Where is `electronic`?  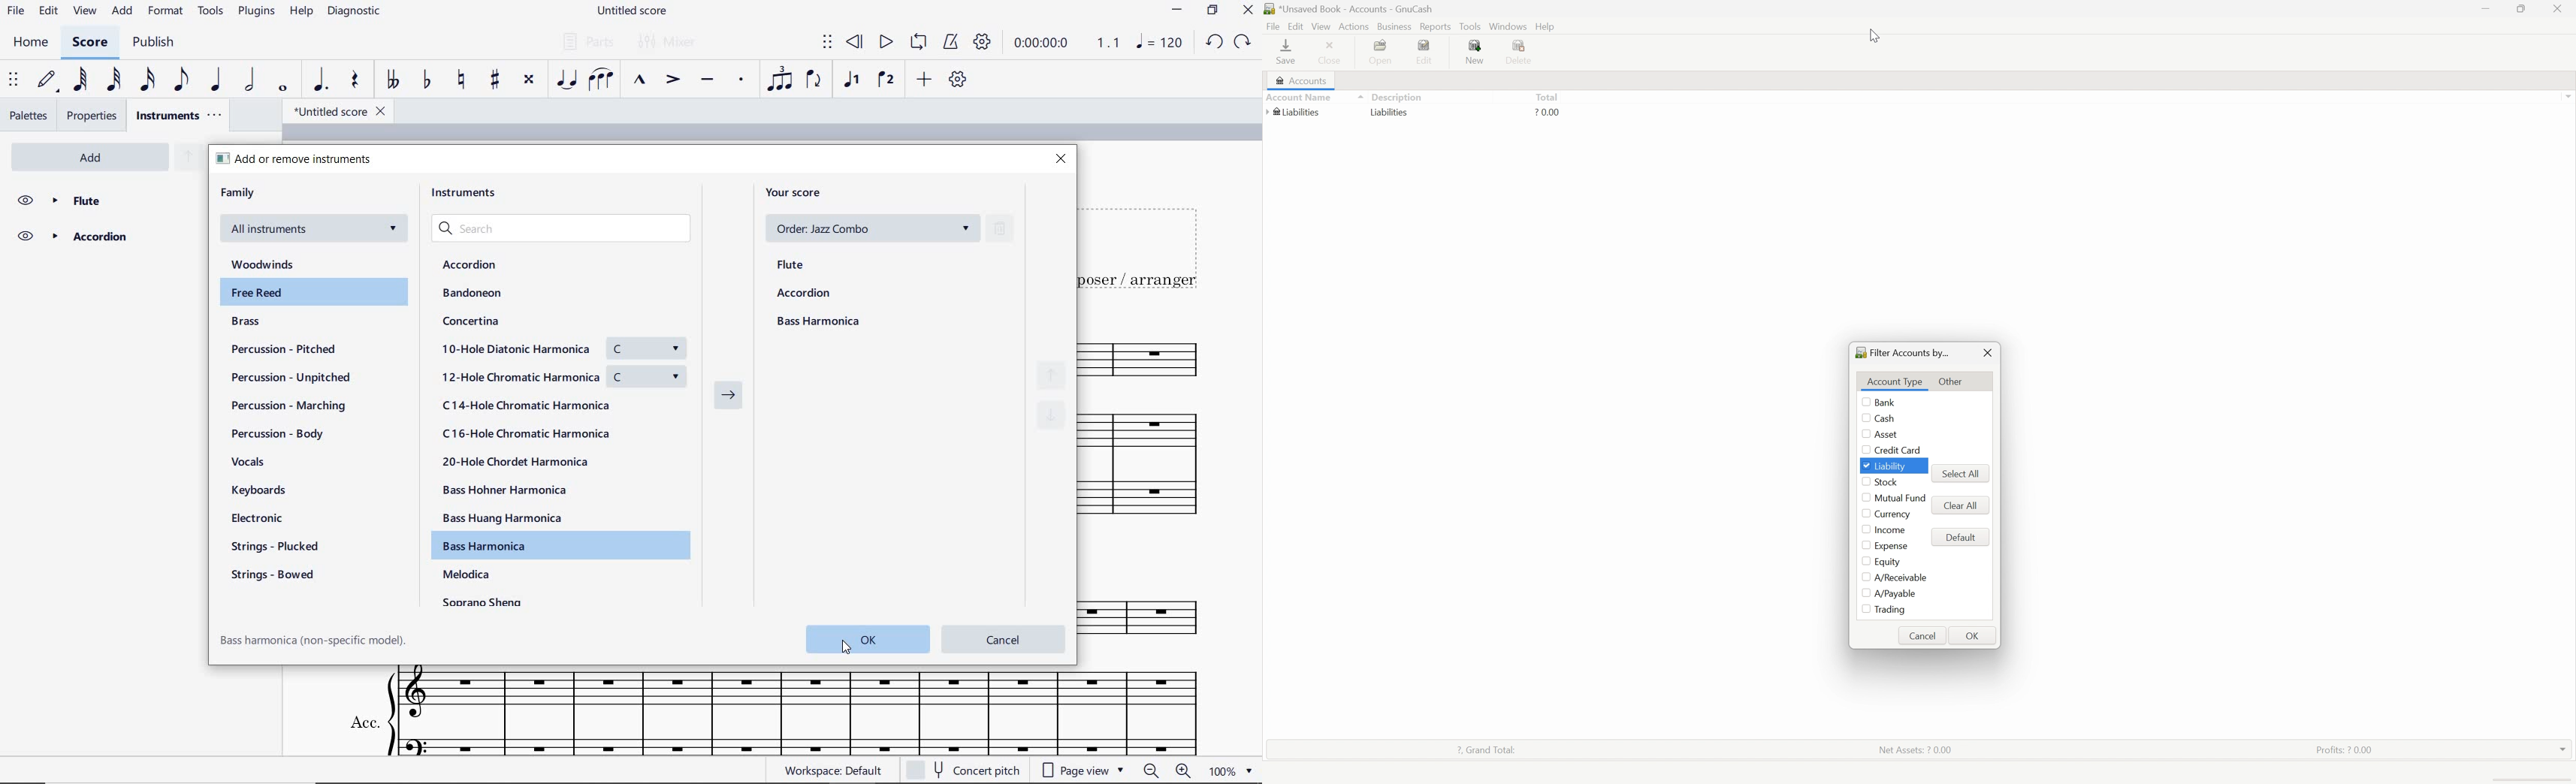
electronic is located at coordinates (264, 519).